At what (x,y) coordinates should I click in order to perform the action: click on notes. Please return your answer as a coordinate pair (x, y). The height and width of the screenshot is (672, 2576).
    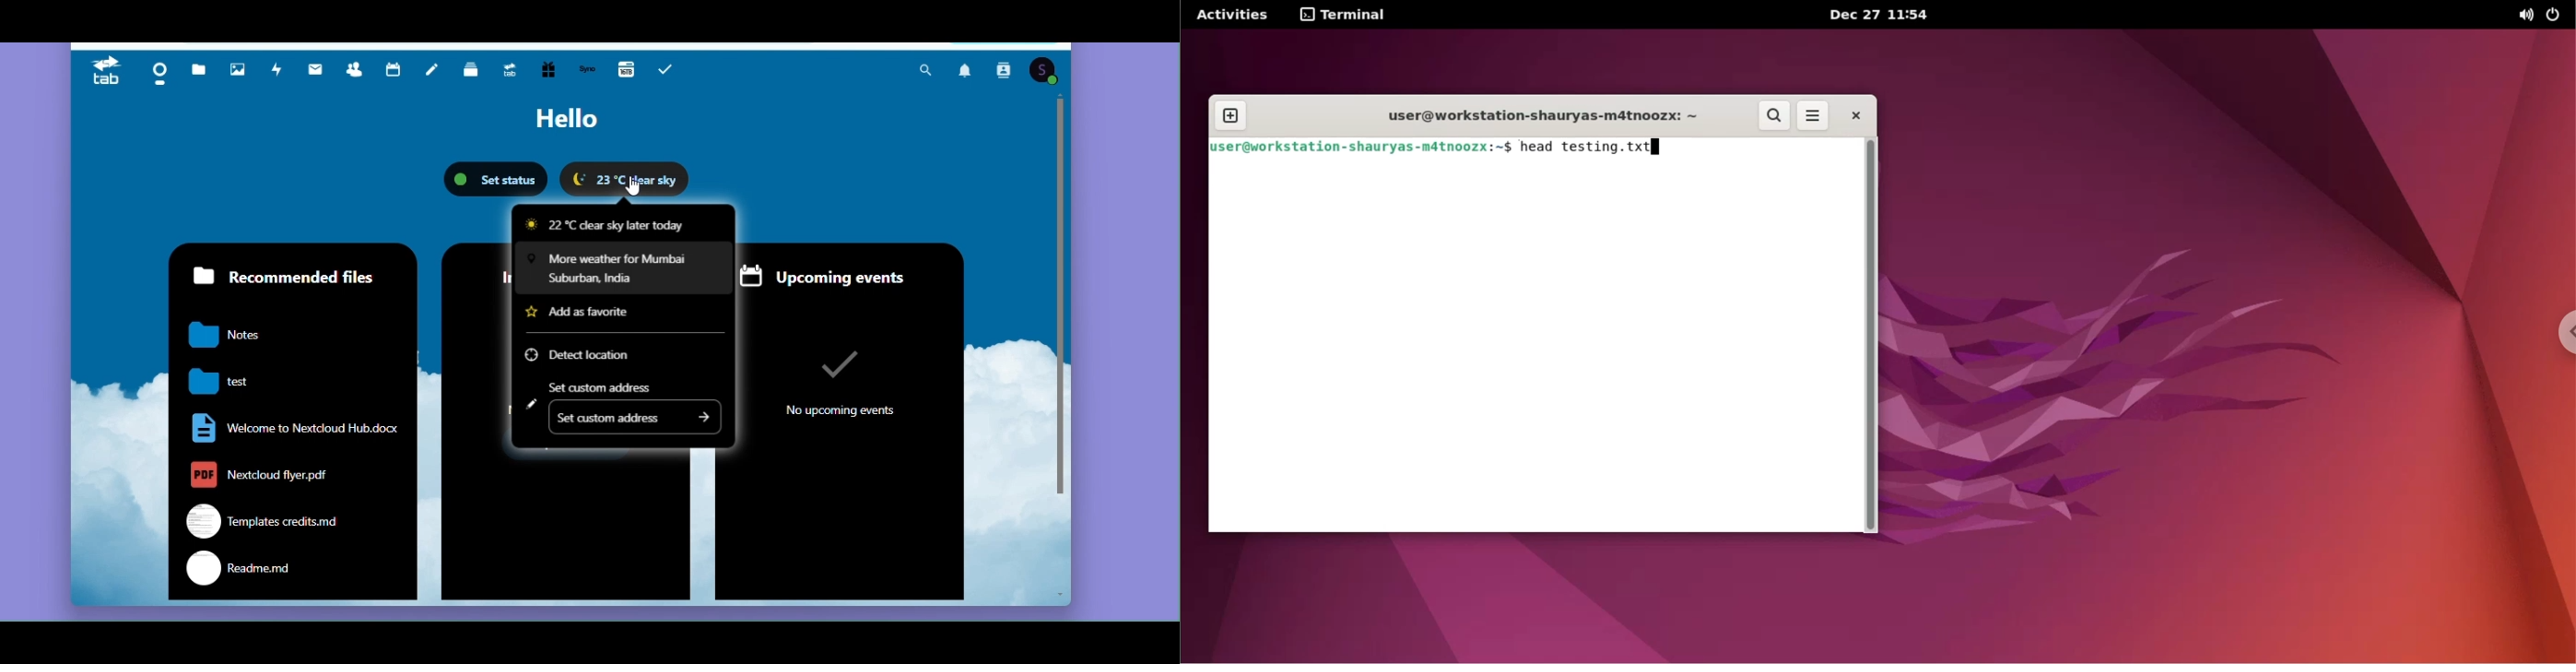
    Looking at the image, I should click on (221, 334).